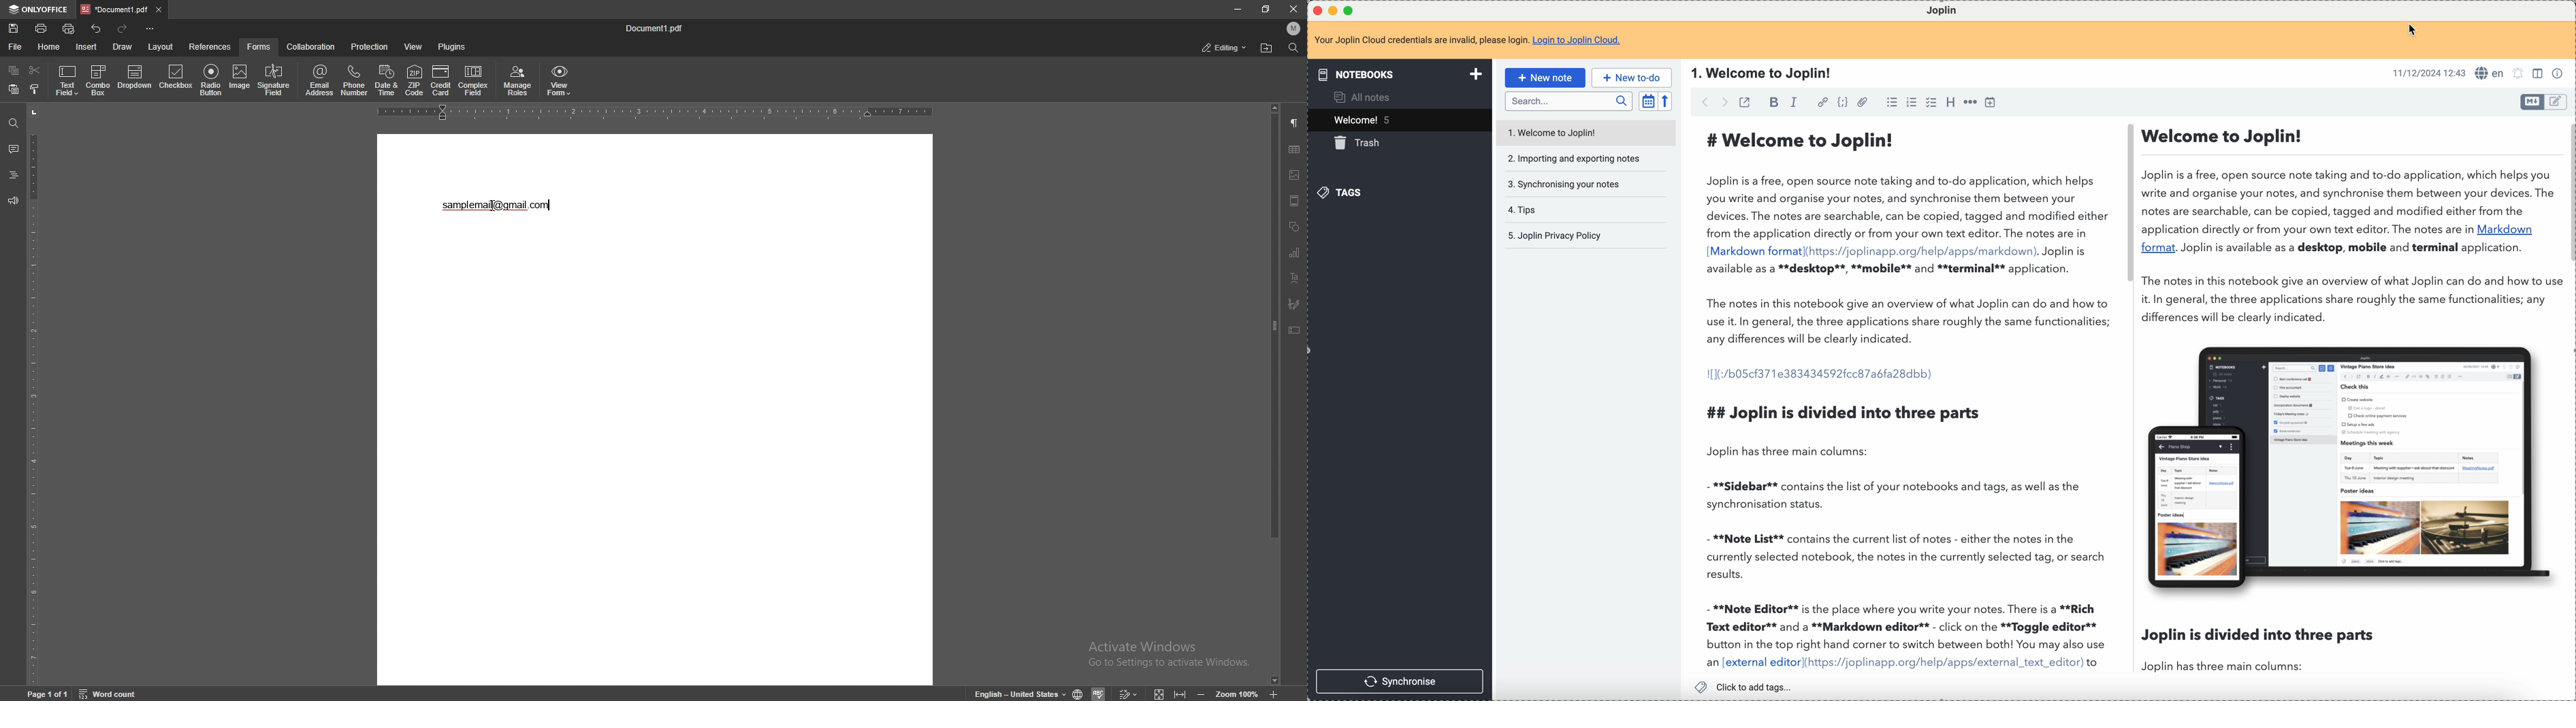  Describe the element at coordinates (2413, 29) in the screenshot. I see `Cursor` at that location.